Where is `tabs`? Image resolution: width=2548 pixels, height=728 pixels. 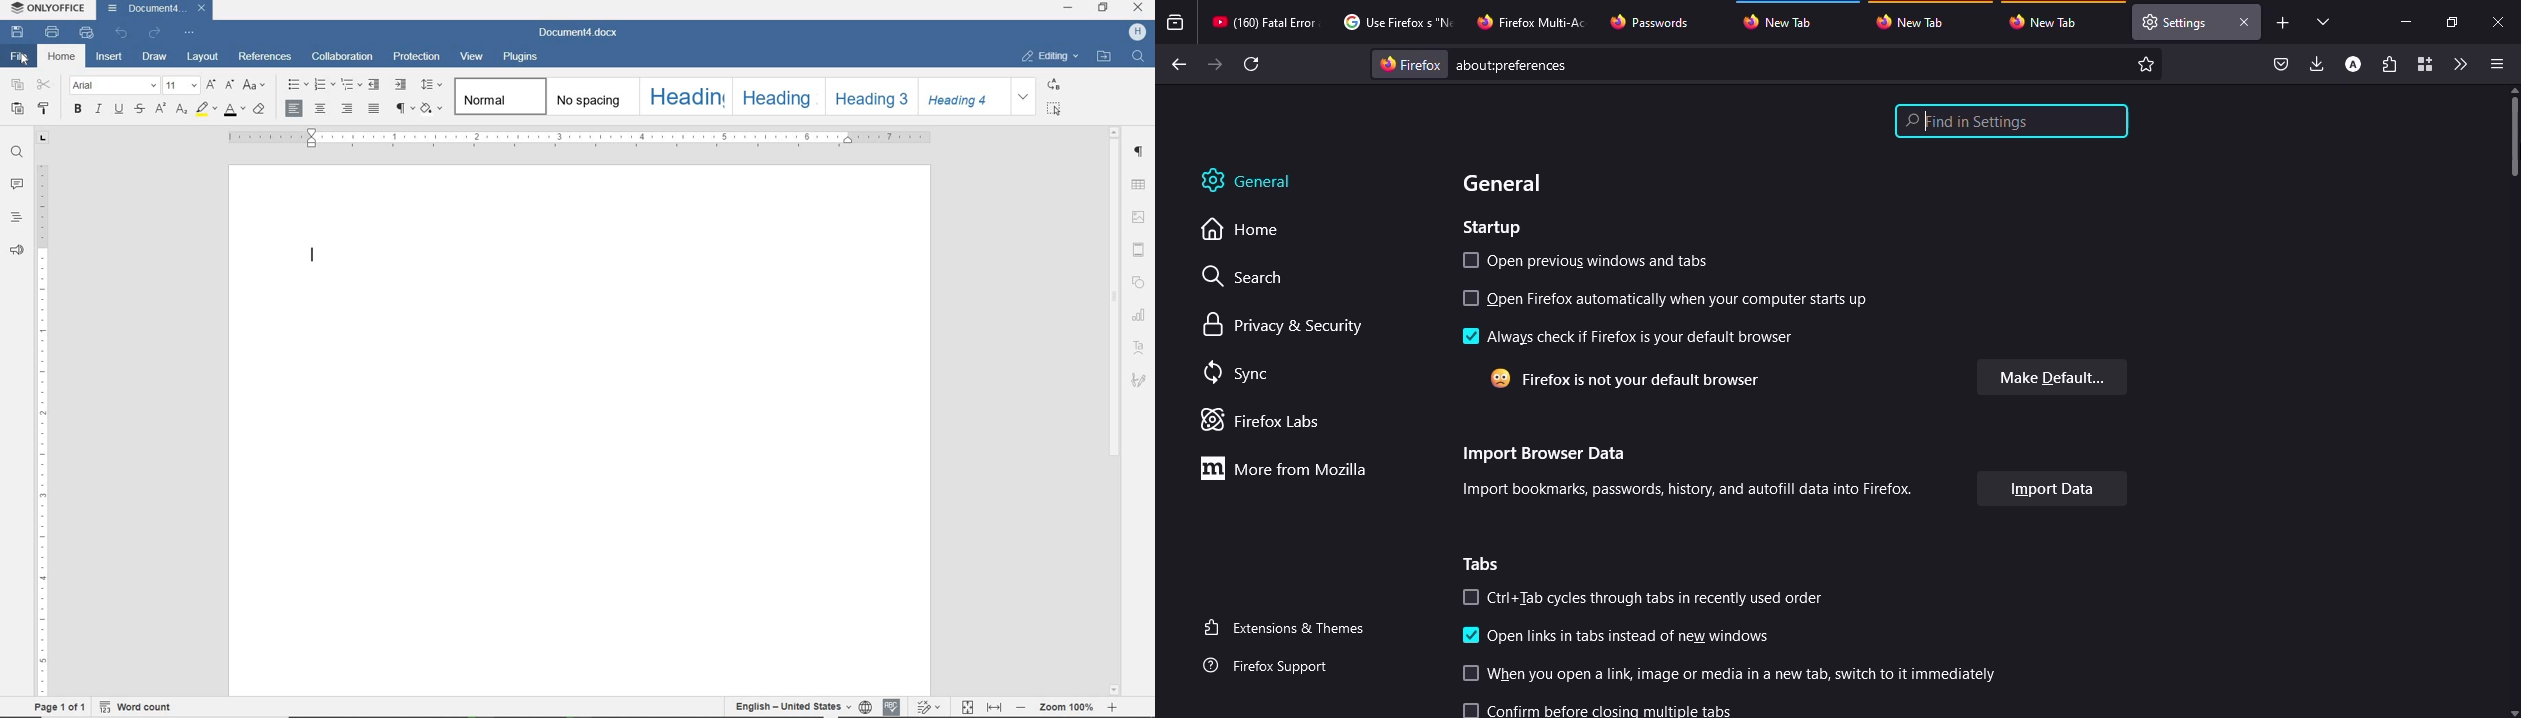
tabs is located at coordinates (1485, 564).